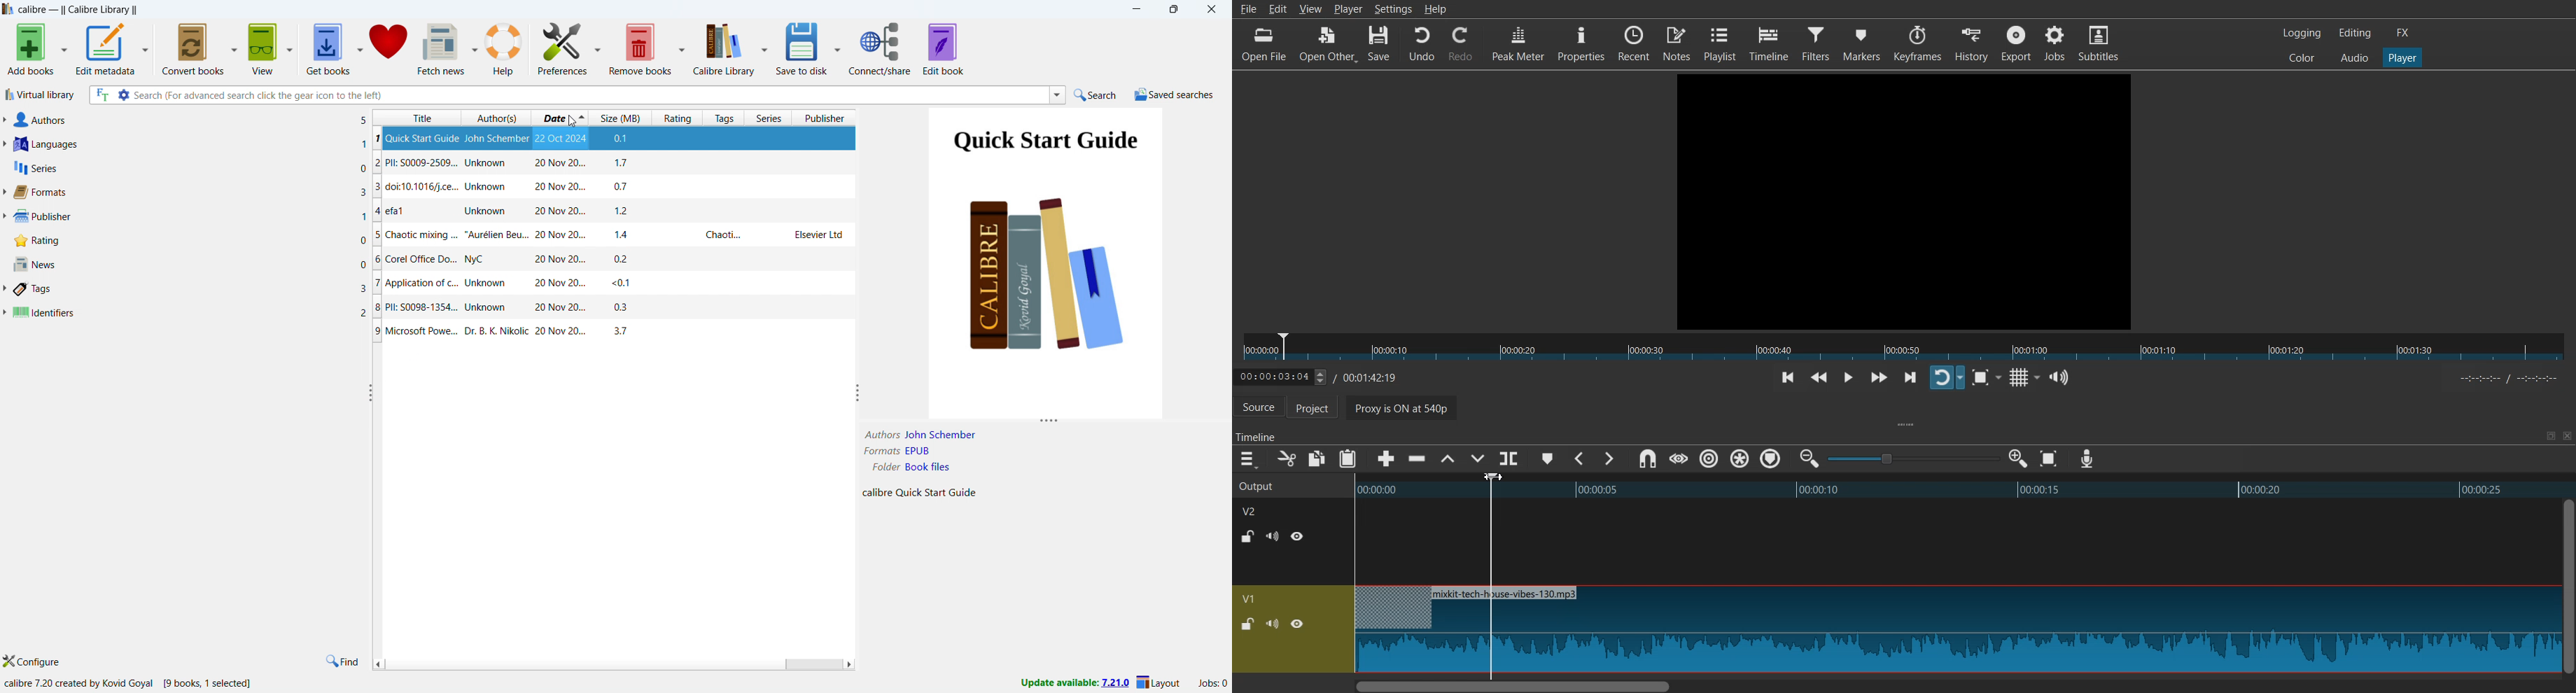  What do you see at coordinates (1298, 536) in the screenshot?
I see `Hide` at bounding box center [1298, 536].